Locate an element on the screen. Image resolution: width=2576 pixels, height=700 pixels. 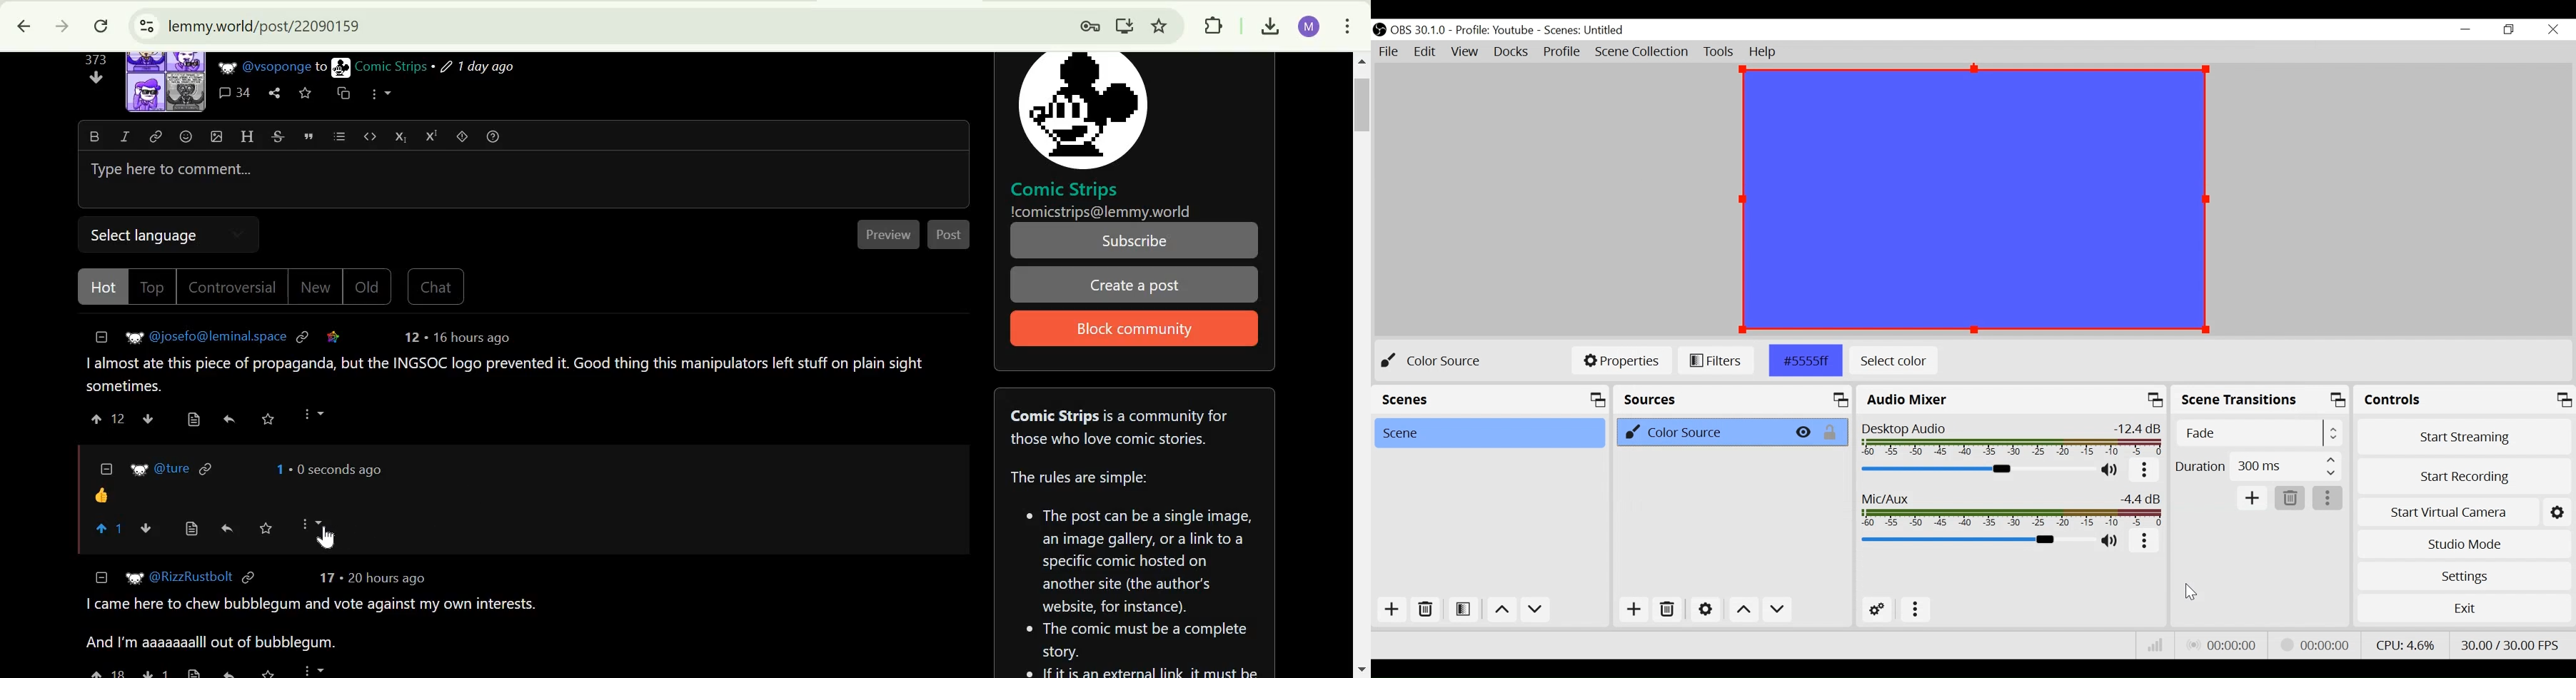
Bookmark this tab is located at coordinates (1160, 25).